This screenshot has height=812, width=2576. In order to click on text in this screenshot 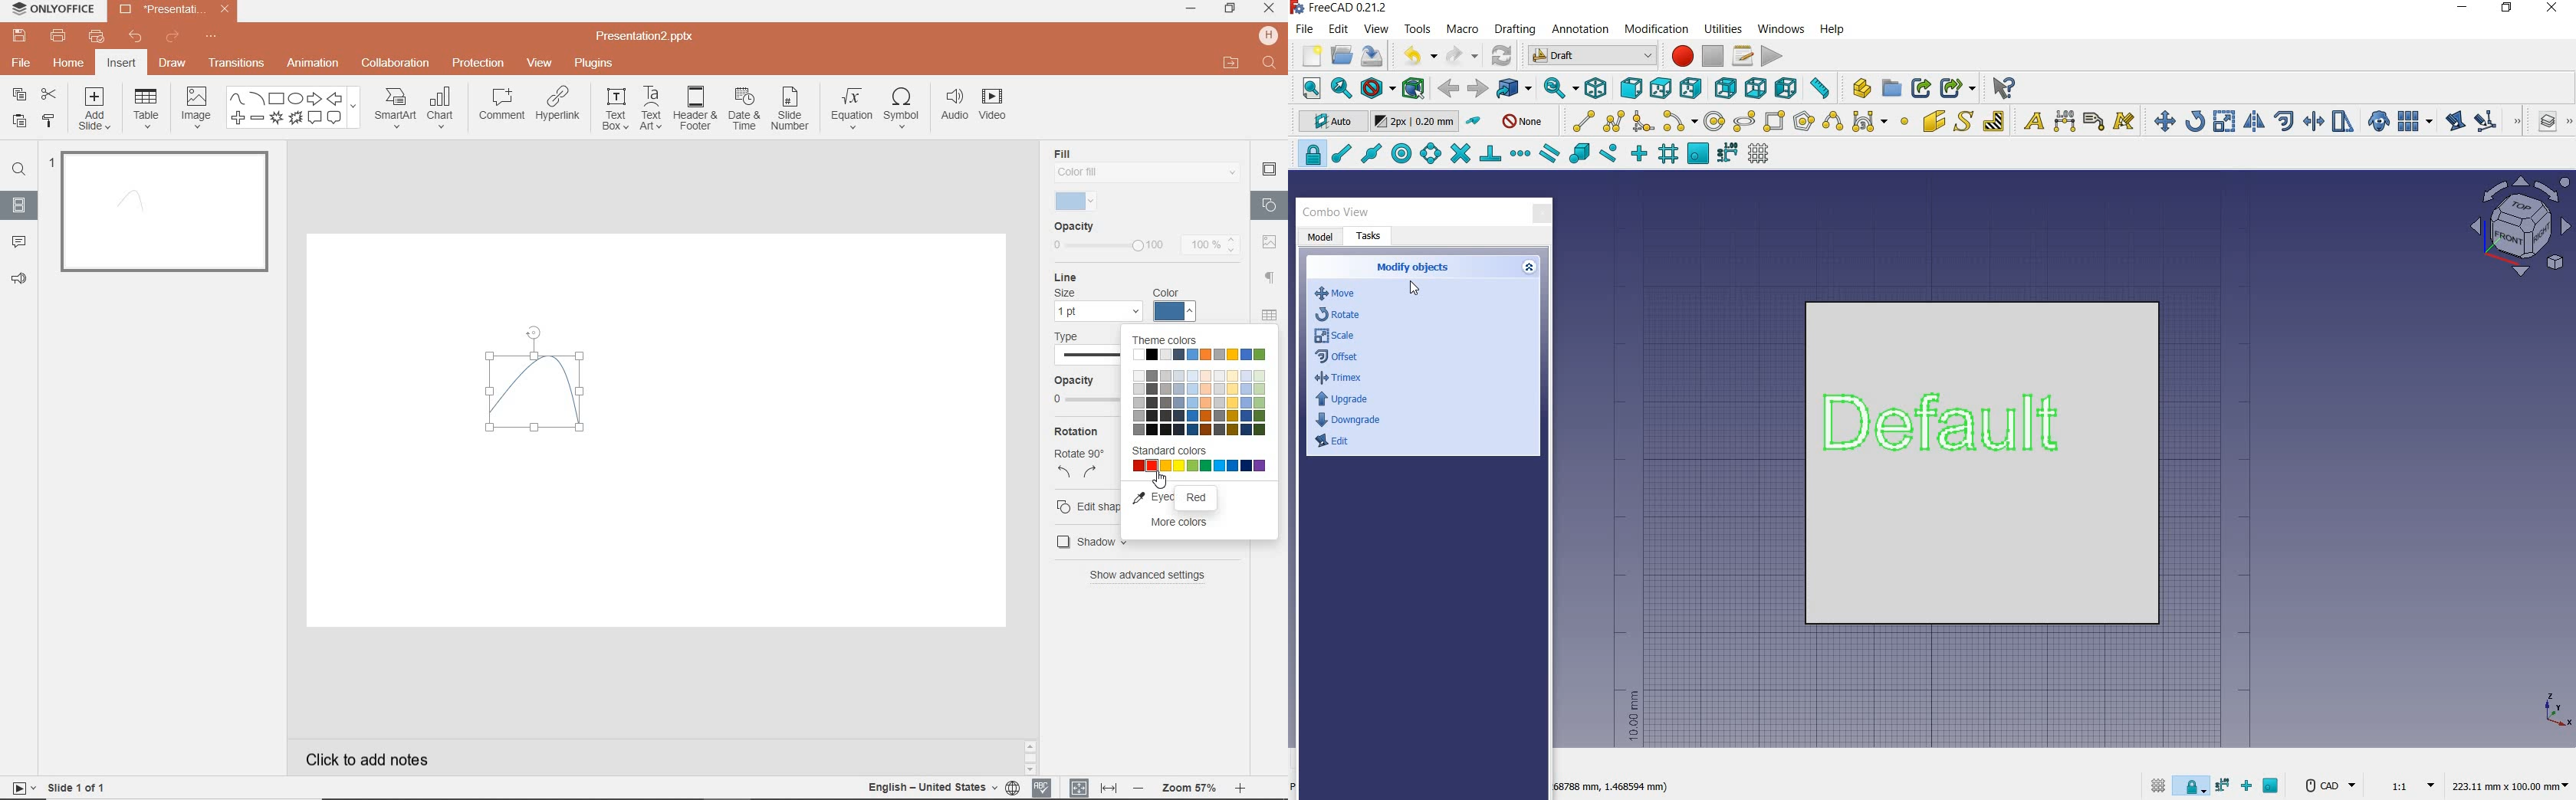, I will do `click(2030, 122)`.